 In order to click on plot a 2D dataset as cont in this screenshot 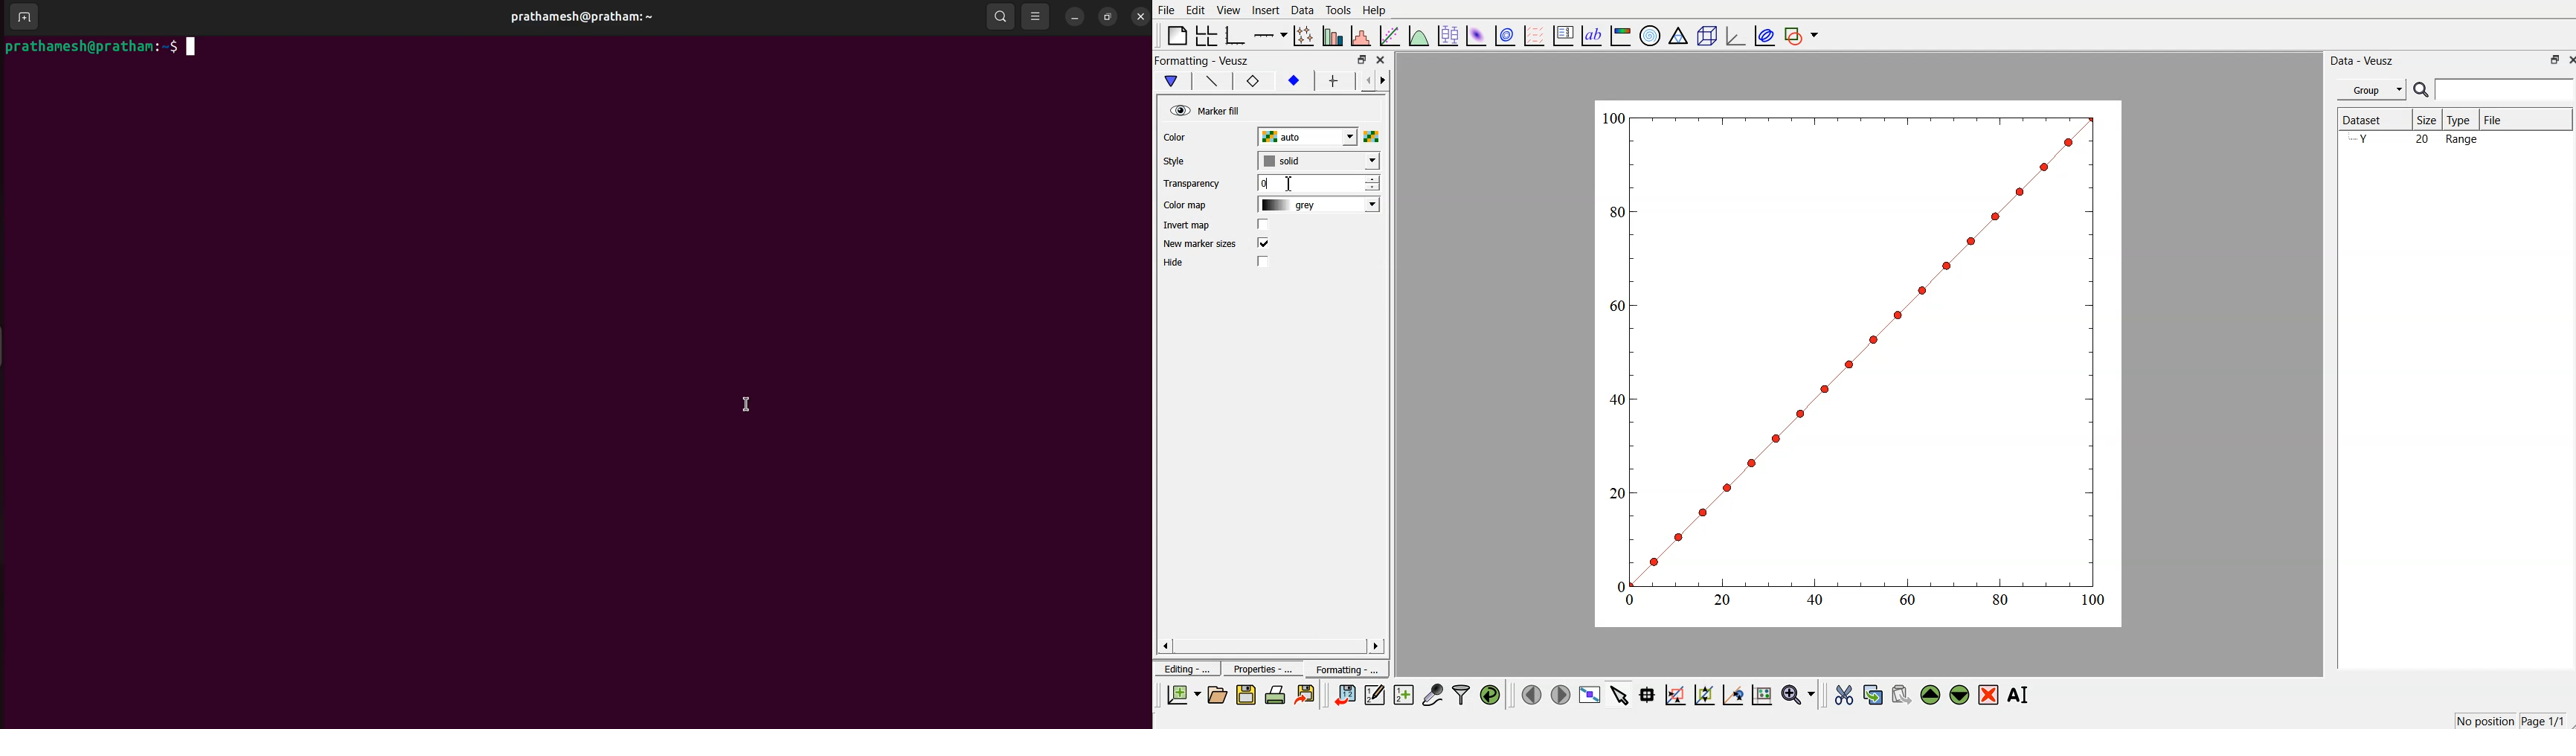, I will do `click(1506, 36)`.